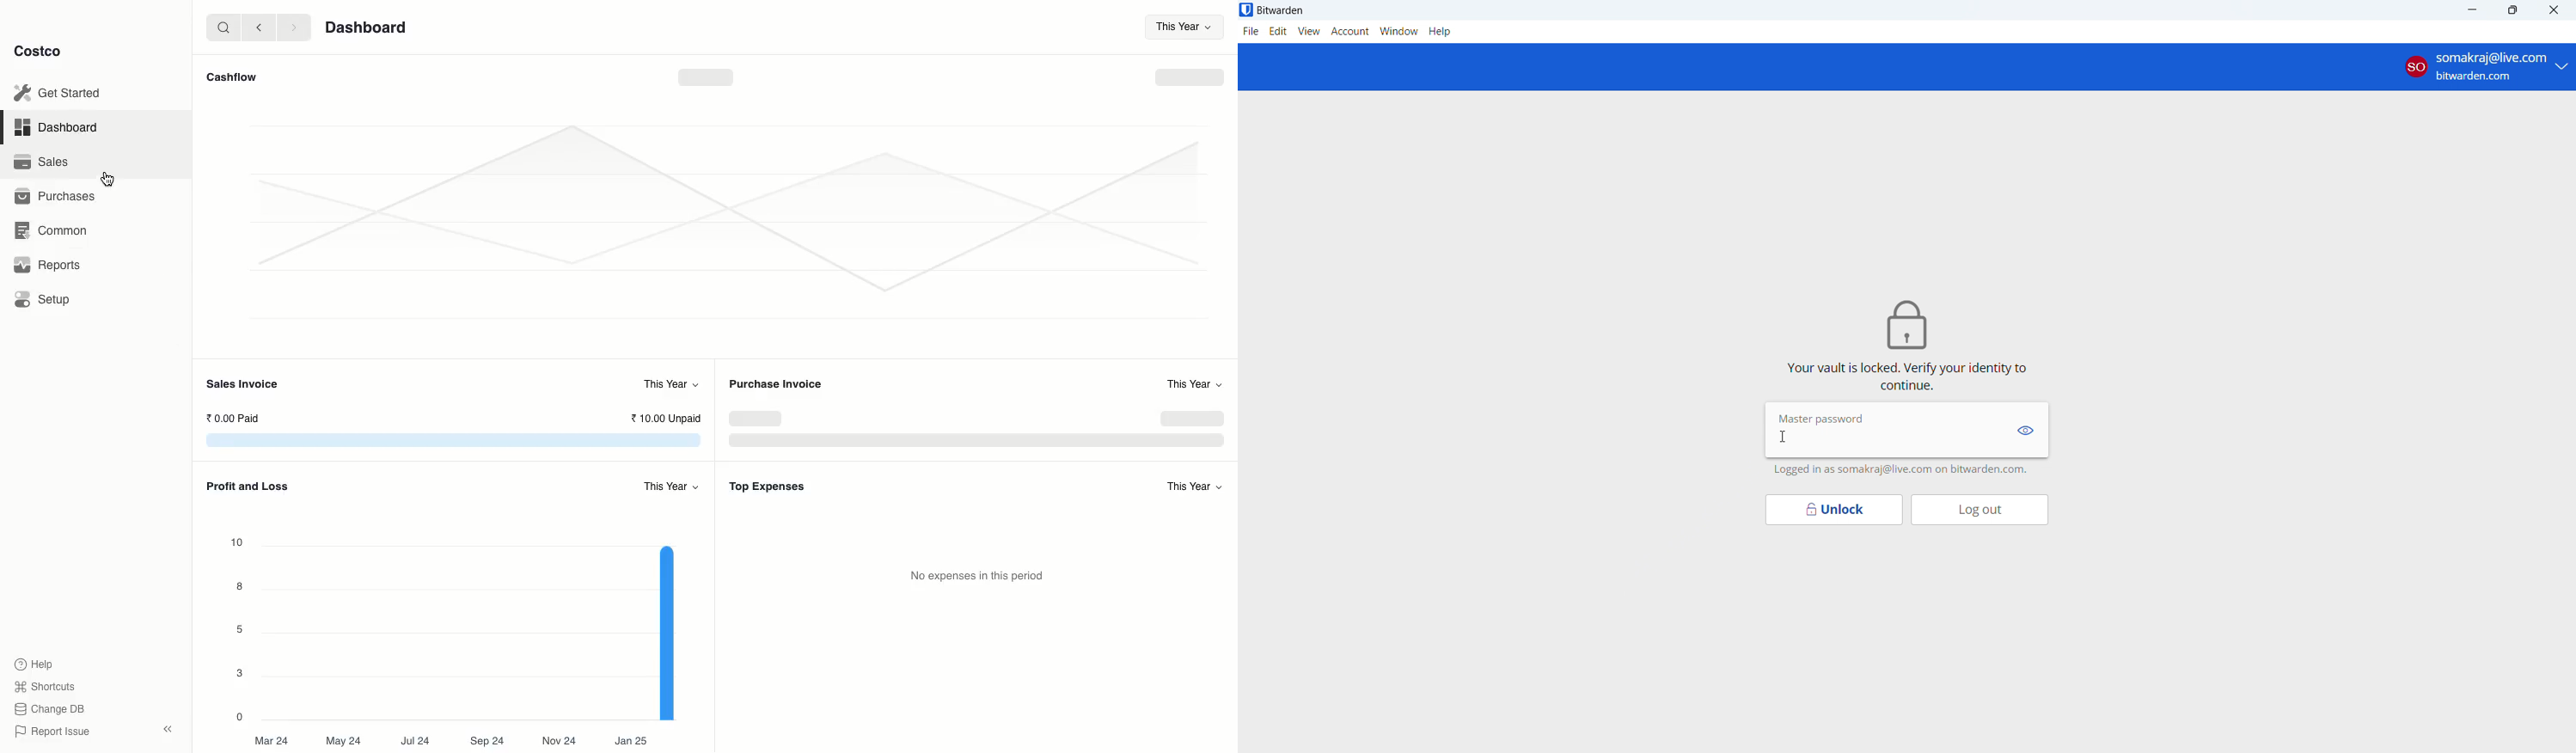 The image size is (2576, 756). Describe the element at coordinates (979, 574) in the screenshot. I see `No expenses in this period` at that location.